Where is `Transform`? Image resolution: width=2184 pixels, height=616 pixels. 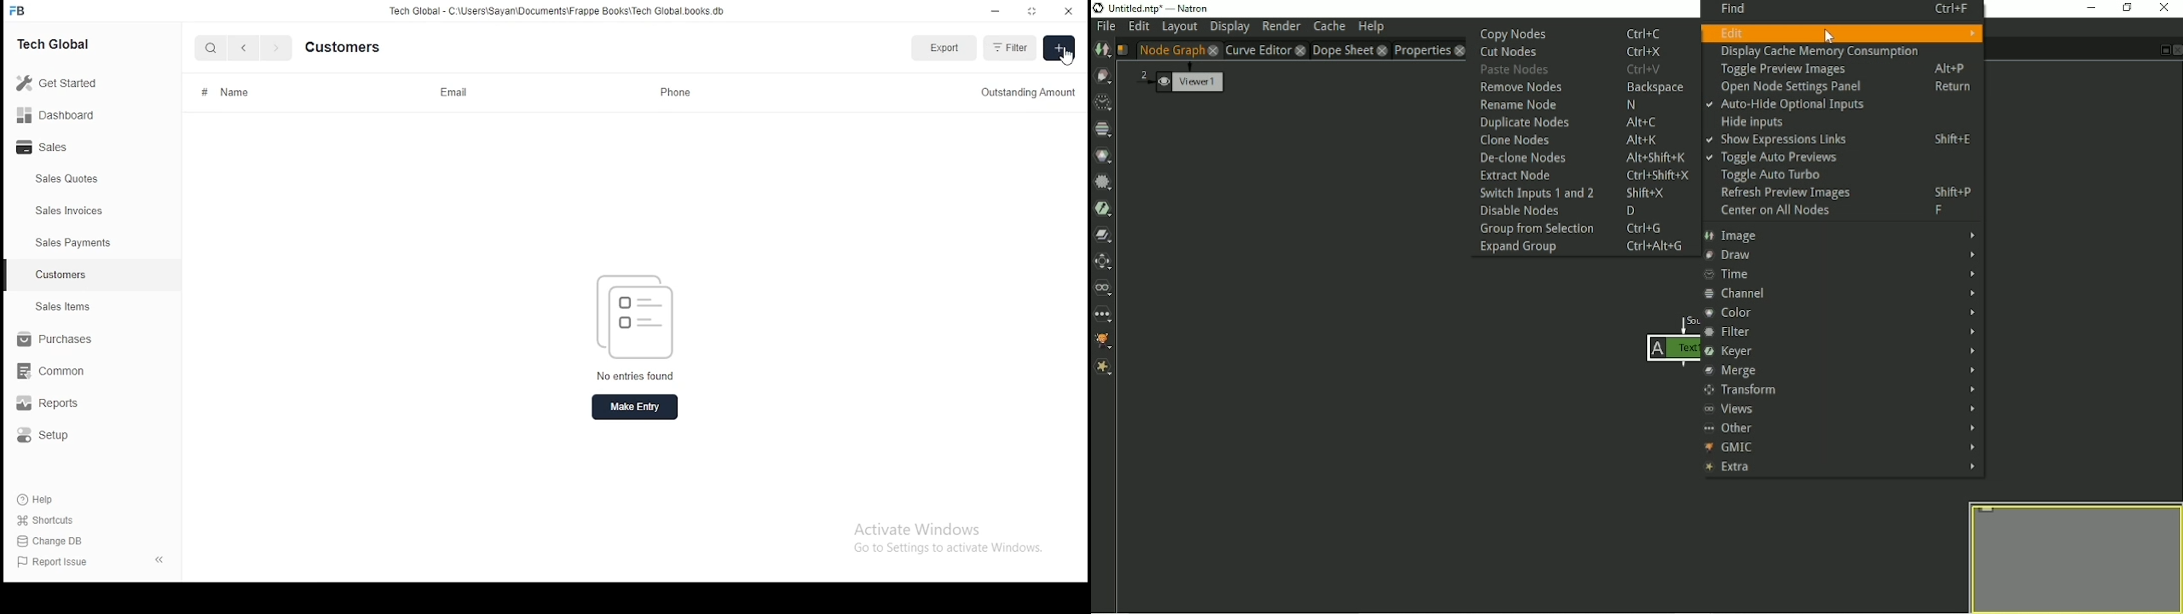 Transform is located at coordinates (1105, 262).